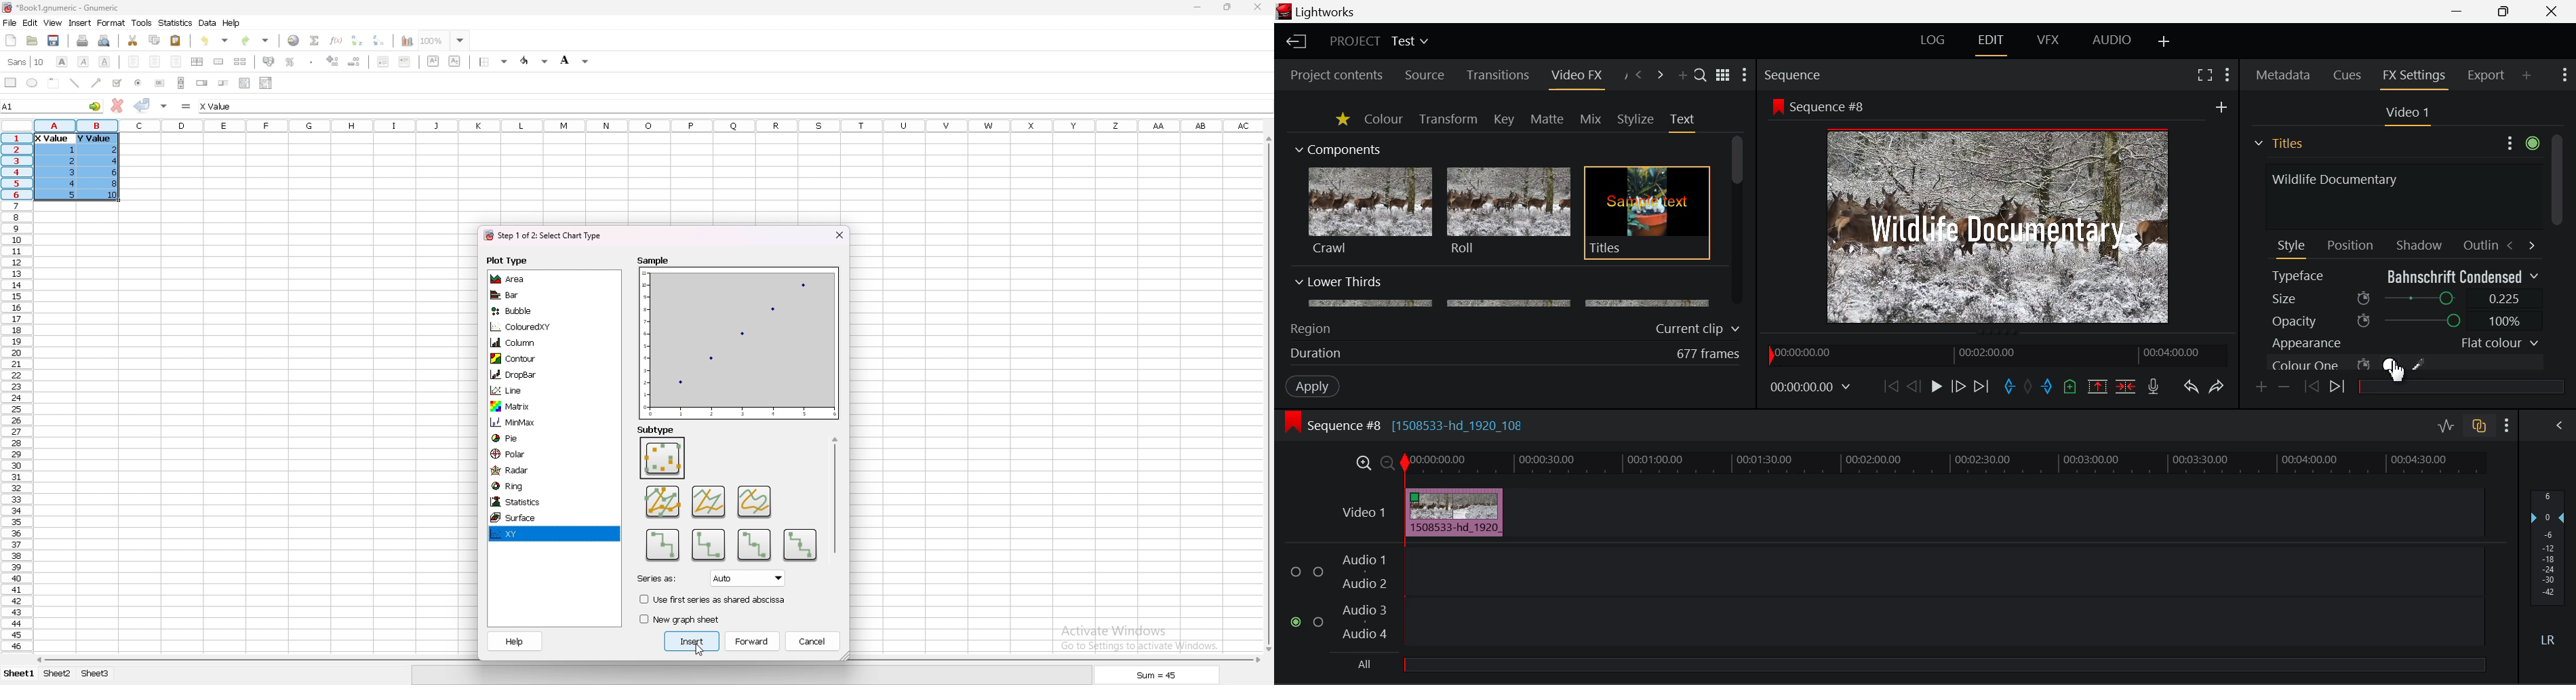 Image resolution: width=2576 pixels, height=700 pixels. What do you see at coordinates (2405, 321) in the screenshot?
I see `Opacity` at bounding box center [2405, 321].